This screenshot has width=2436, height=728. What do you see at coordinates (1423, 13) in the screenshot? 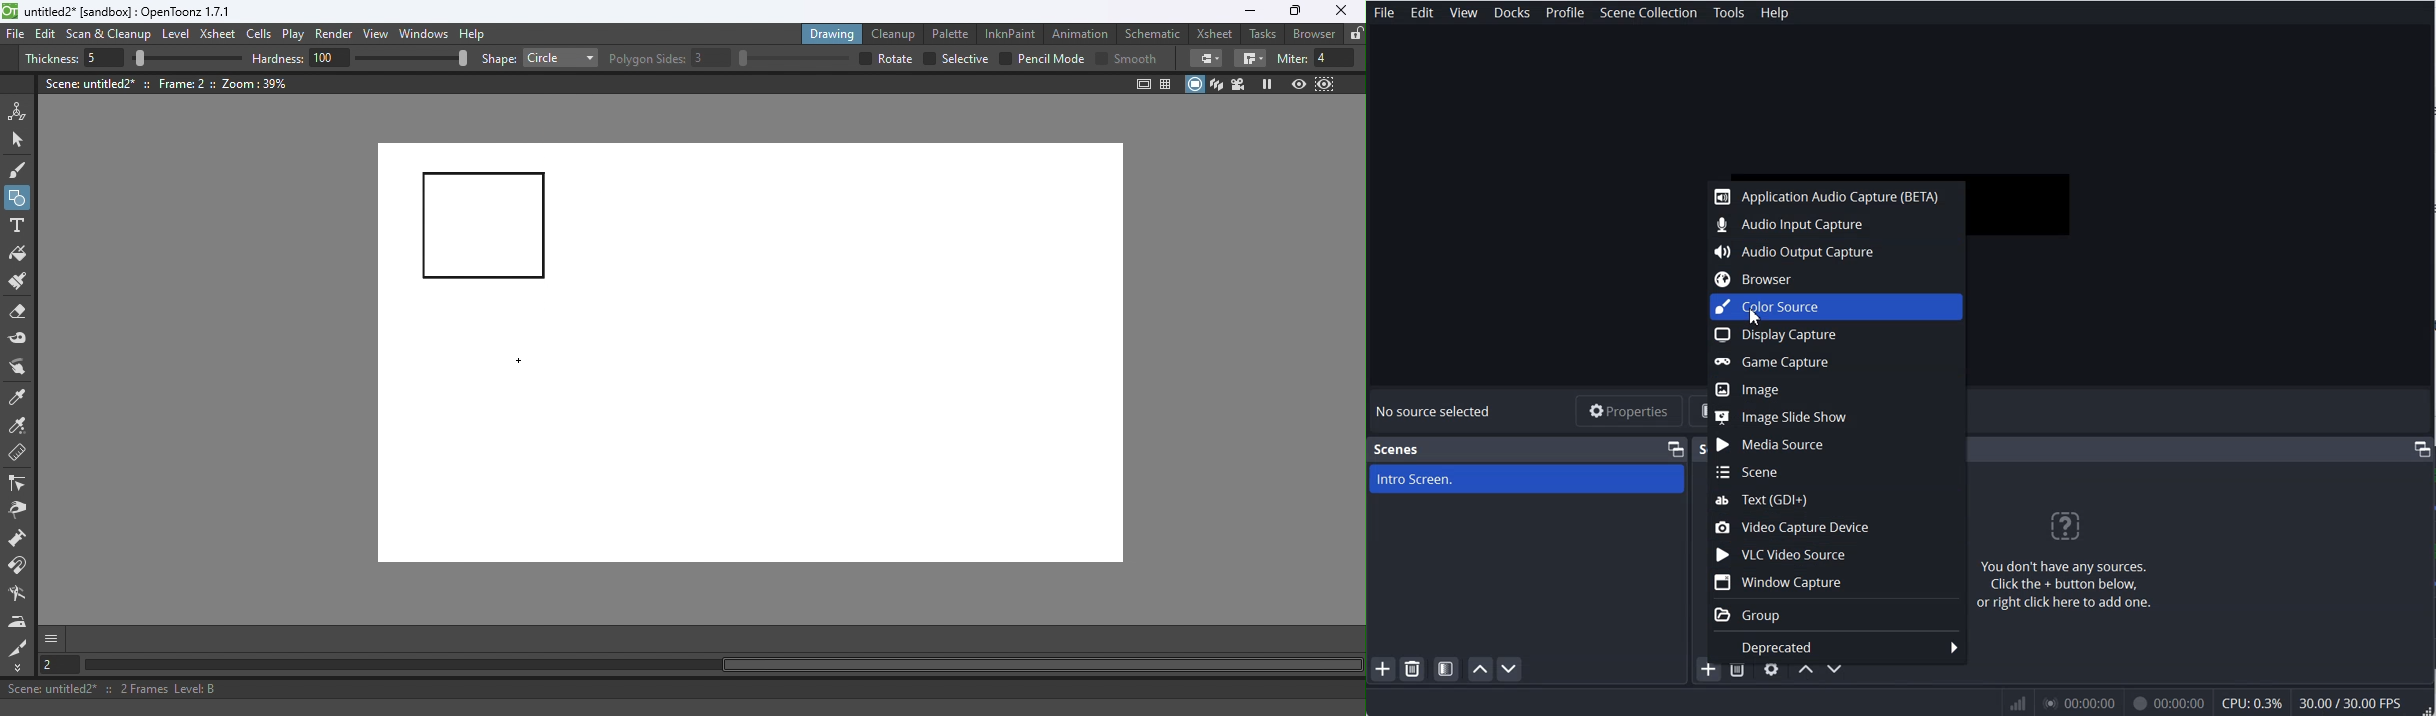
I see `Edit` at bounding box center [1423, 13].